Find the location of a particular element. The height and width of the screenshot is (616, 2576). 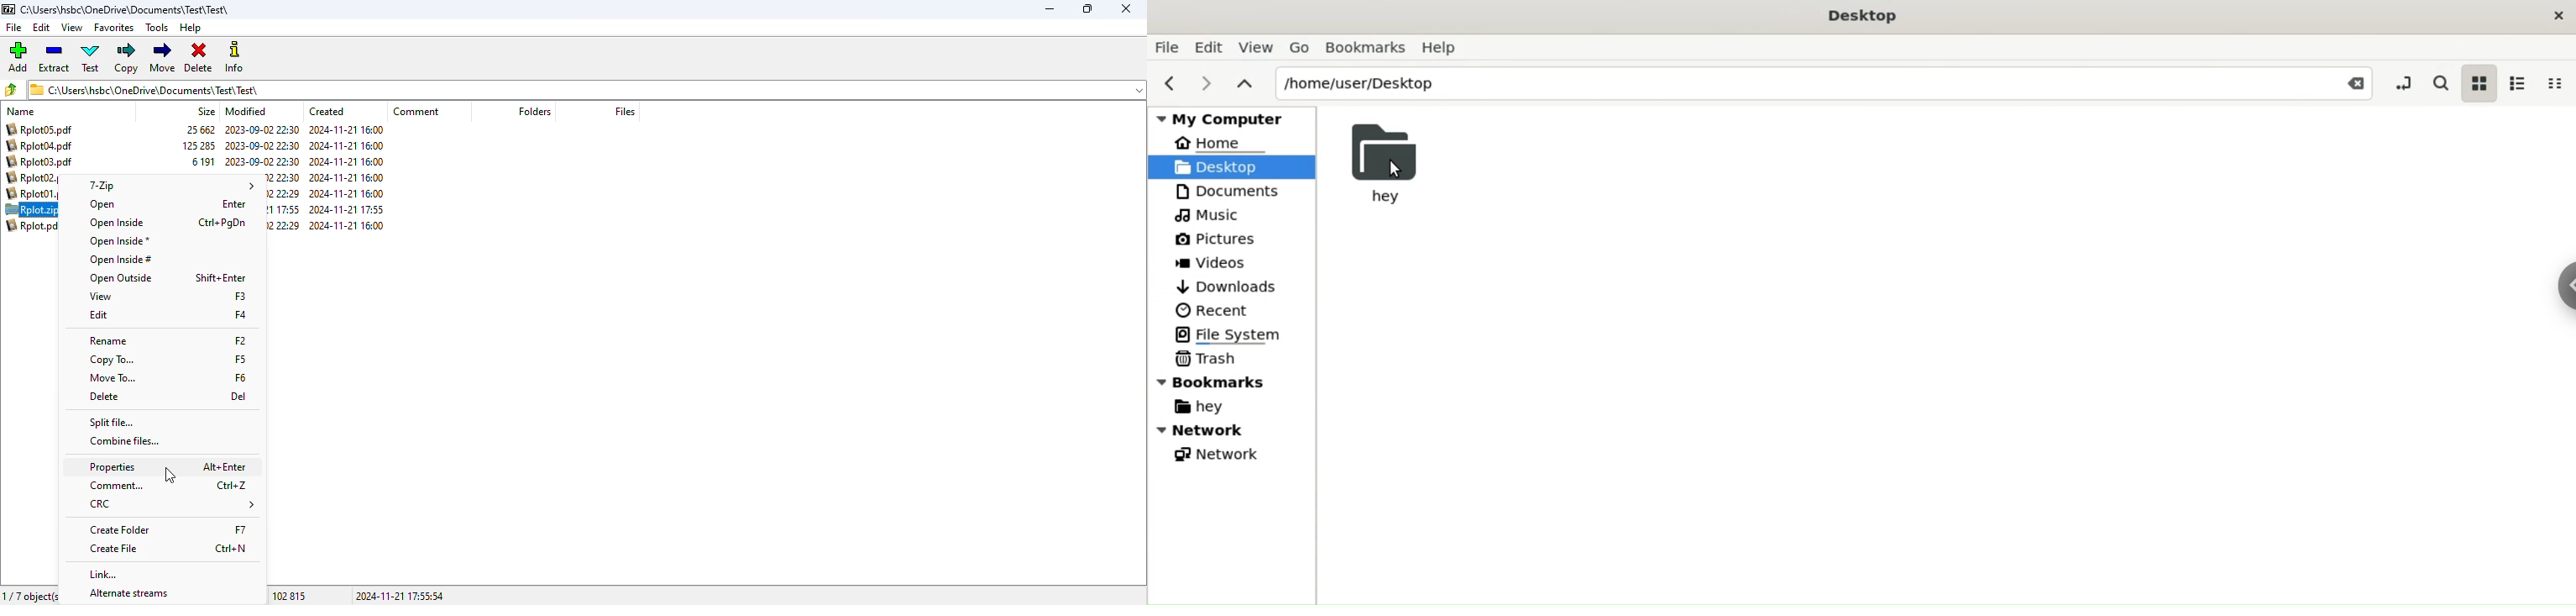

add is located at coordinates (18, 56).